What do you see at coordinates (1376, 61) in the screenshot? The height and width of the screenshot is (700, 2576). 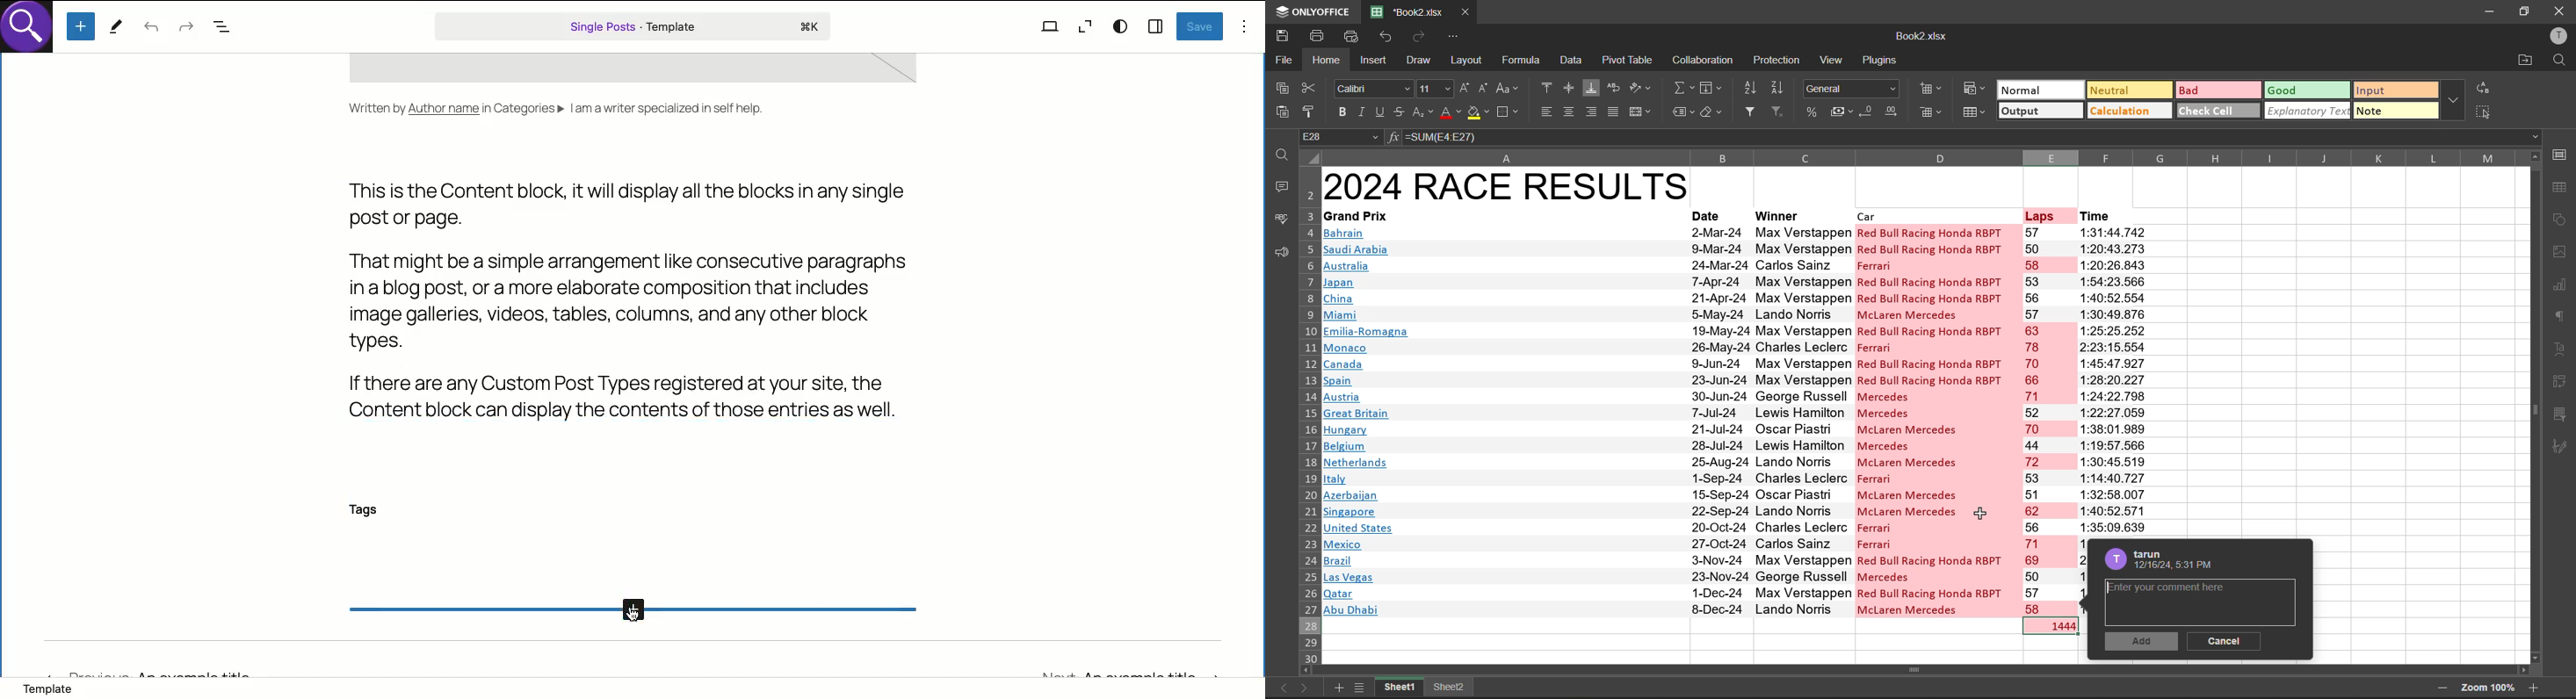 I see `insert` at bounding box center [1376, 61].